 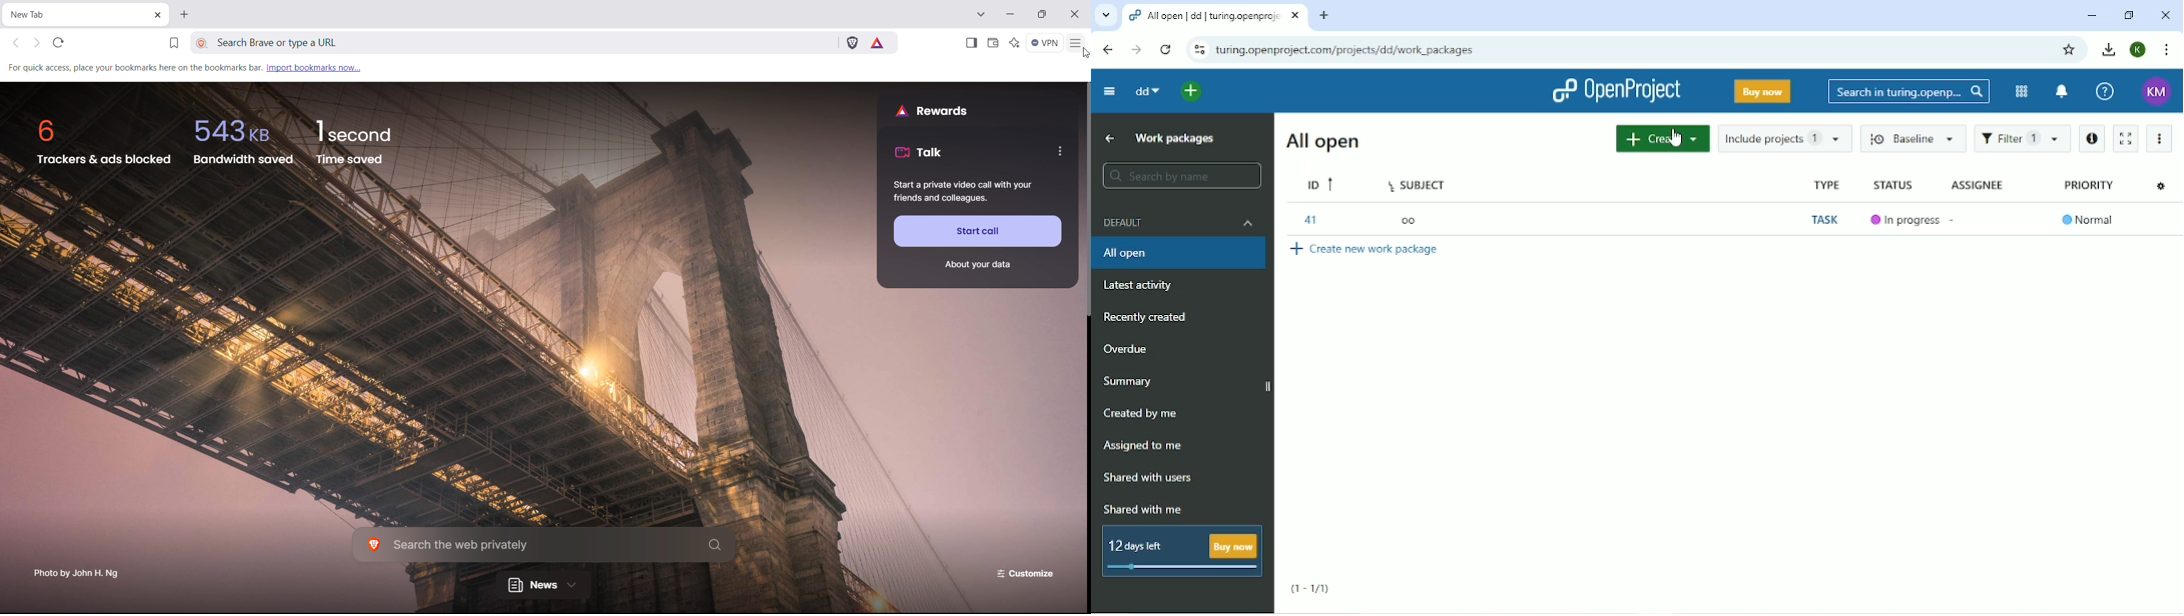 What do you see at coordinates (1107, 50) in the screenshot?
I see `Back` at bounding box center [1107, 50].